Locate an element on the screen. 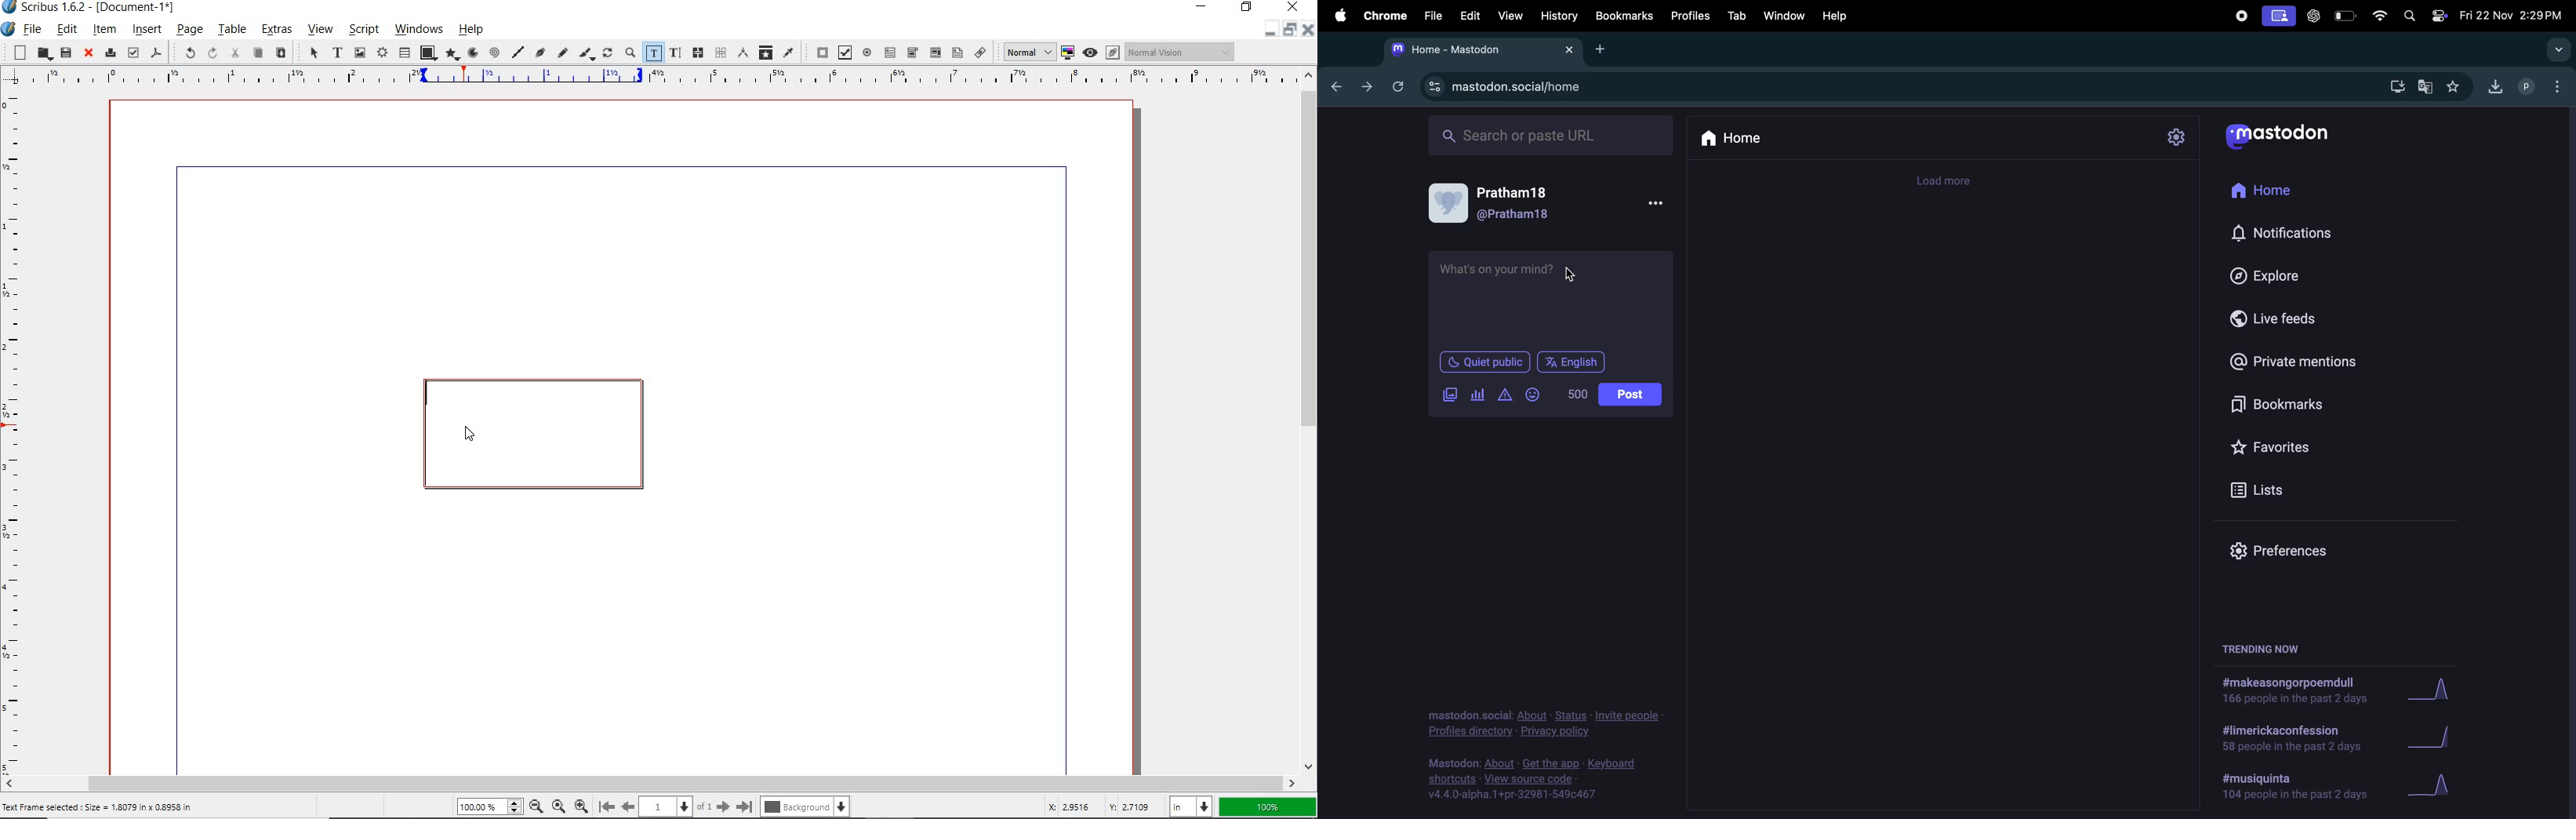 This screenshot has height=840, width=2576. More options is located at coordinates (1660, 206).